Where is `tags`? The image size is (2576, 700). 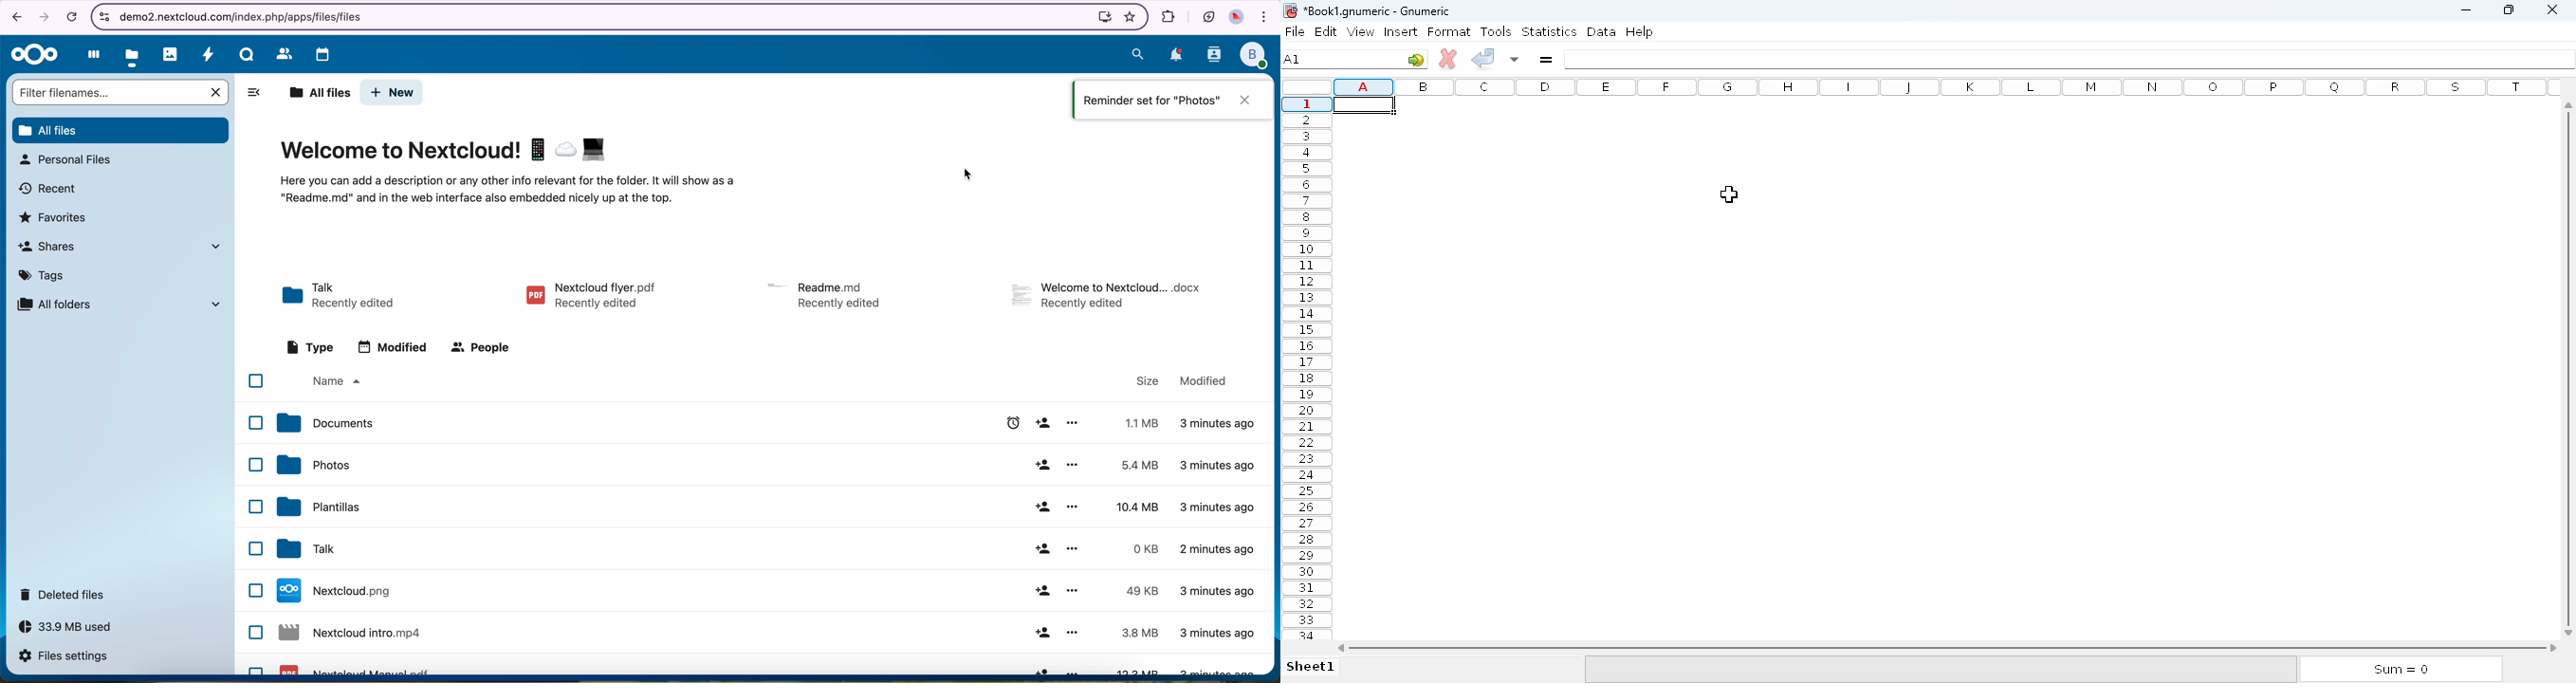 tags is located at coordinates (42, 277).